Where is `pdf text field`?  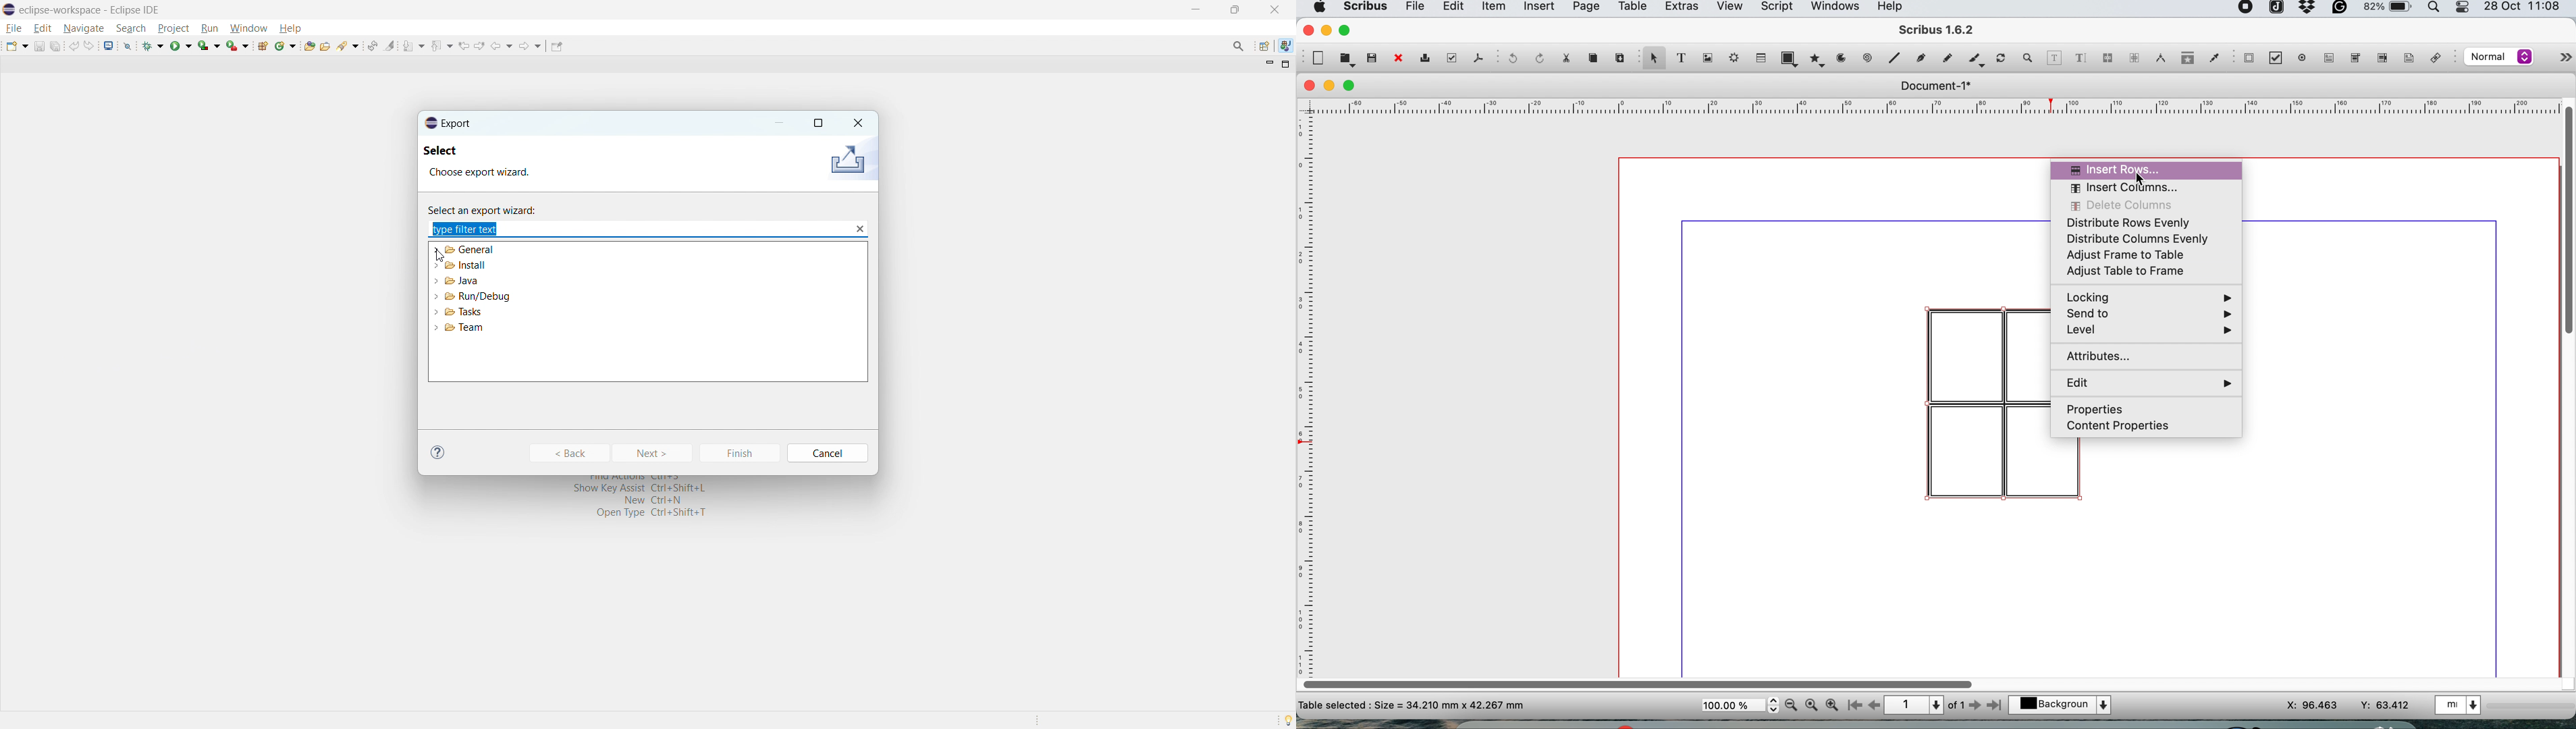 pdf text field is located at coordinates (2327, 58).